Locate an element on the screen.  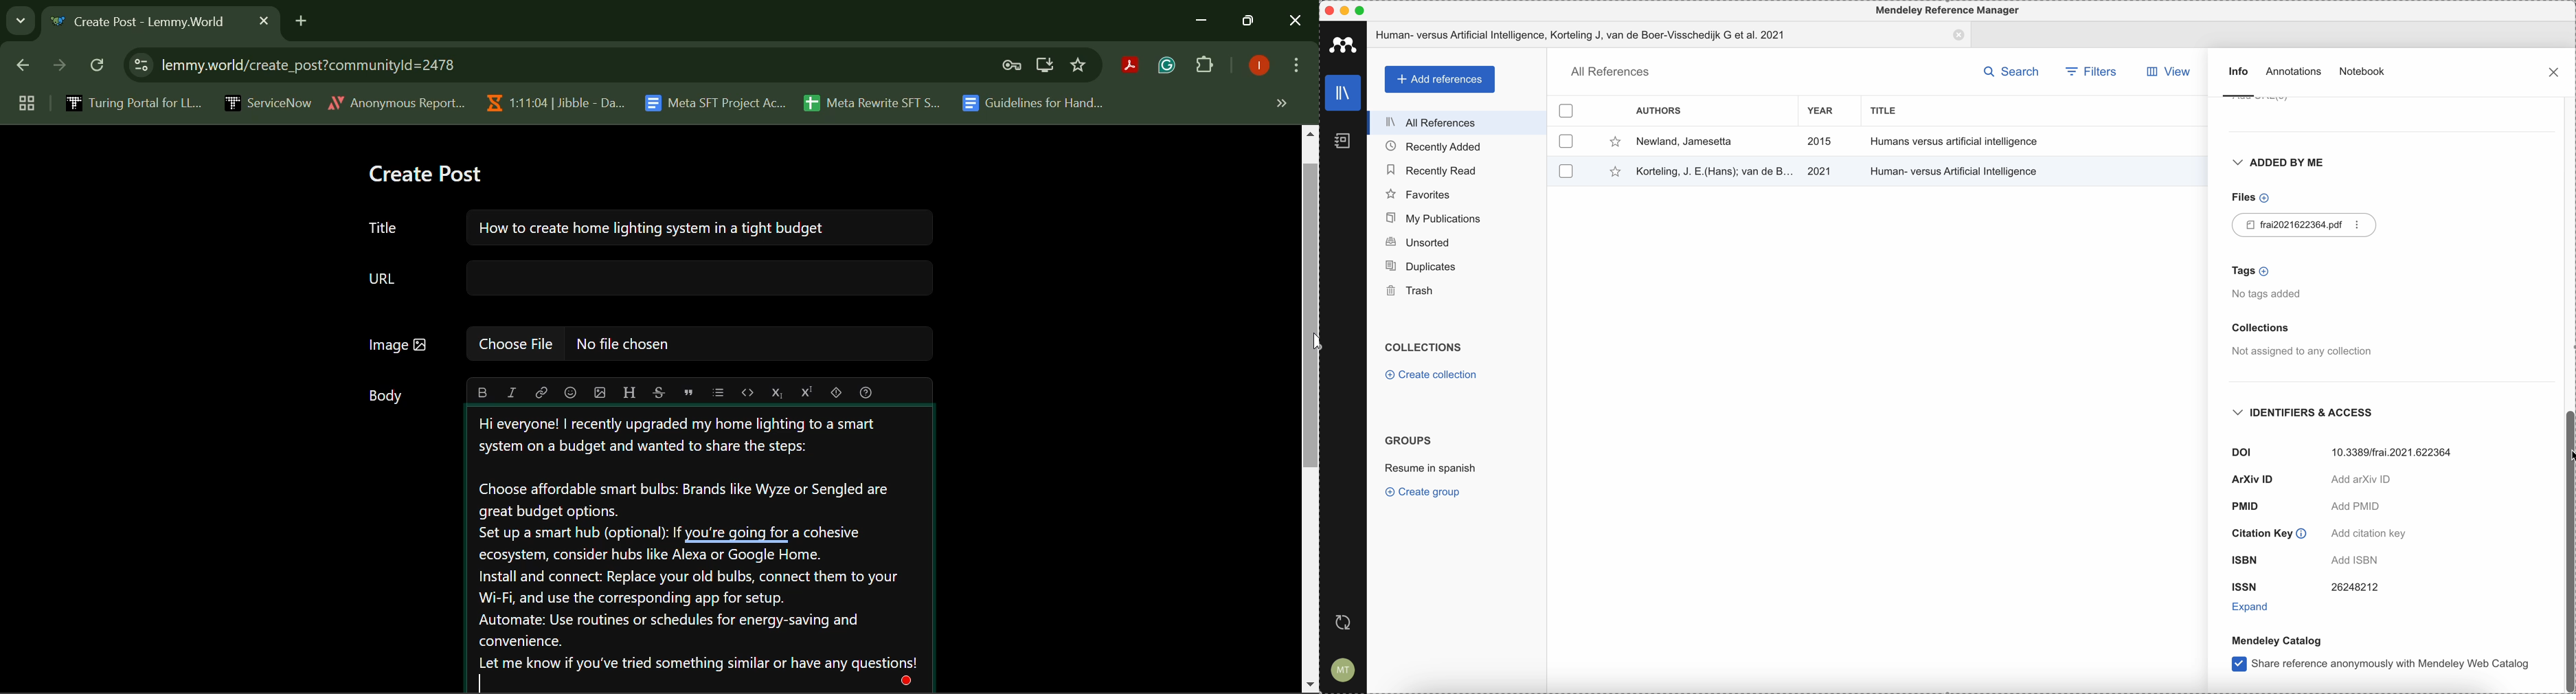
Newlad, Jamsetta is located at coordinates (1684, 142).